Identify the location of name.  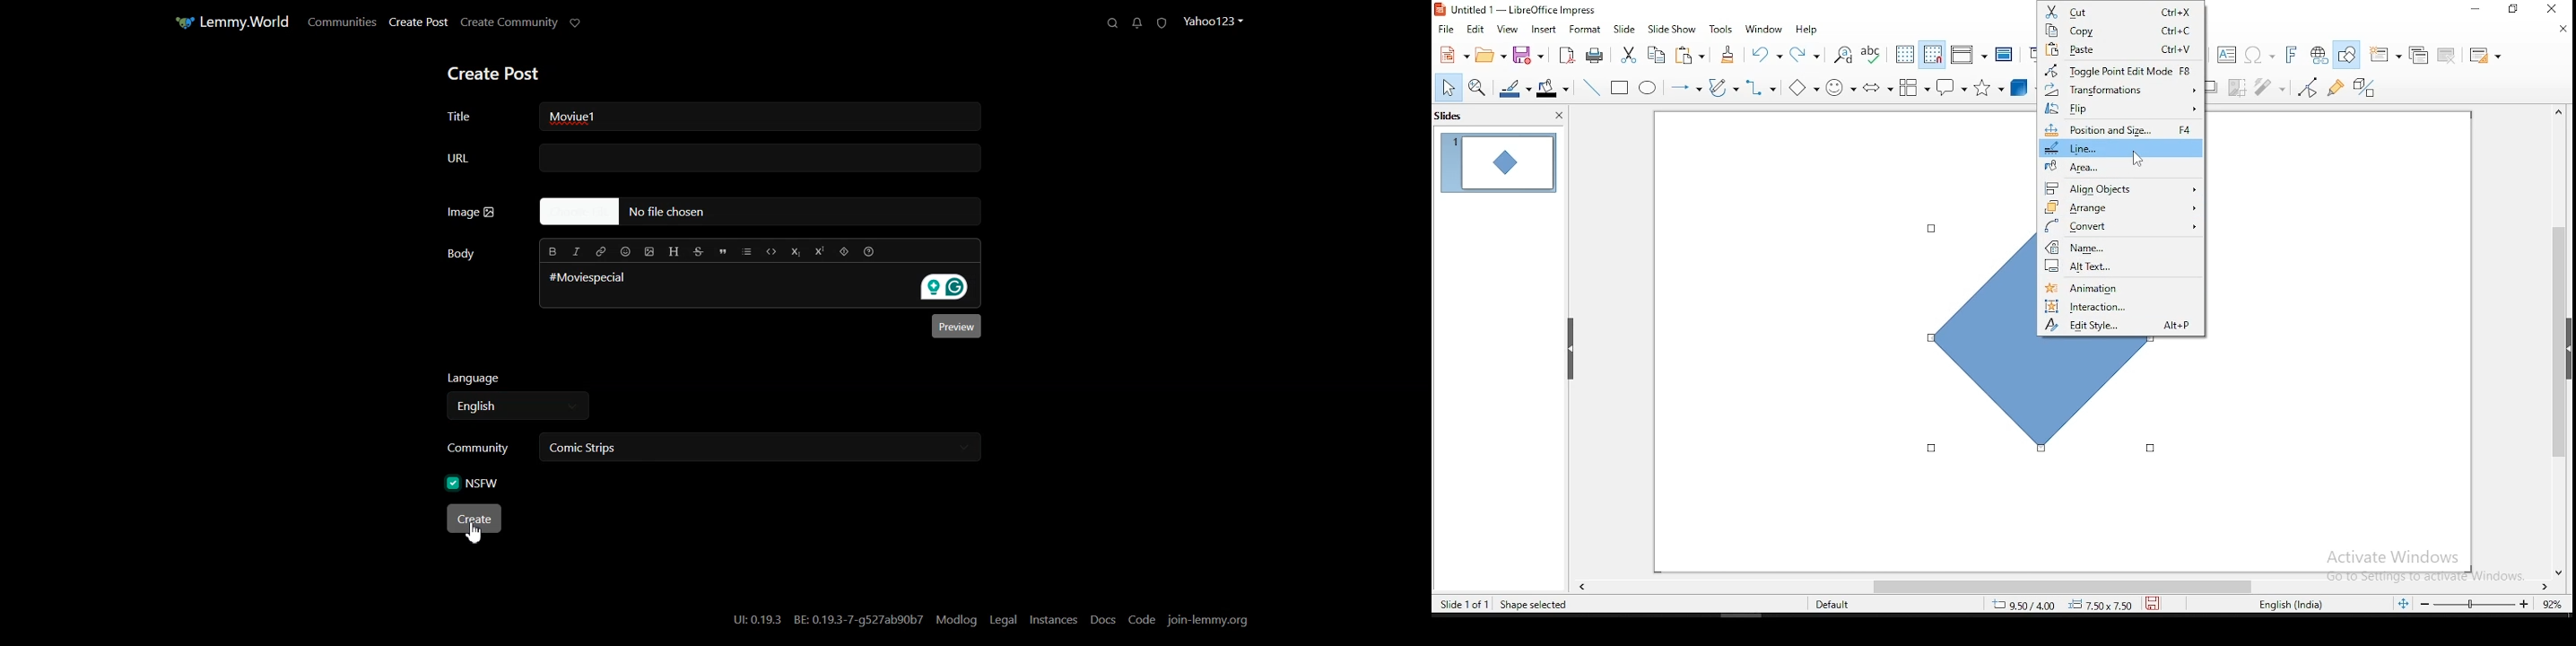
(2119, 246).